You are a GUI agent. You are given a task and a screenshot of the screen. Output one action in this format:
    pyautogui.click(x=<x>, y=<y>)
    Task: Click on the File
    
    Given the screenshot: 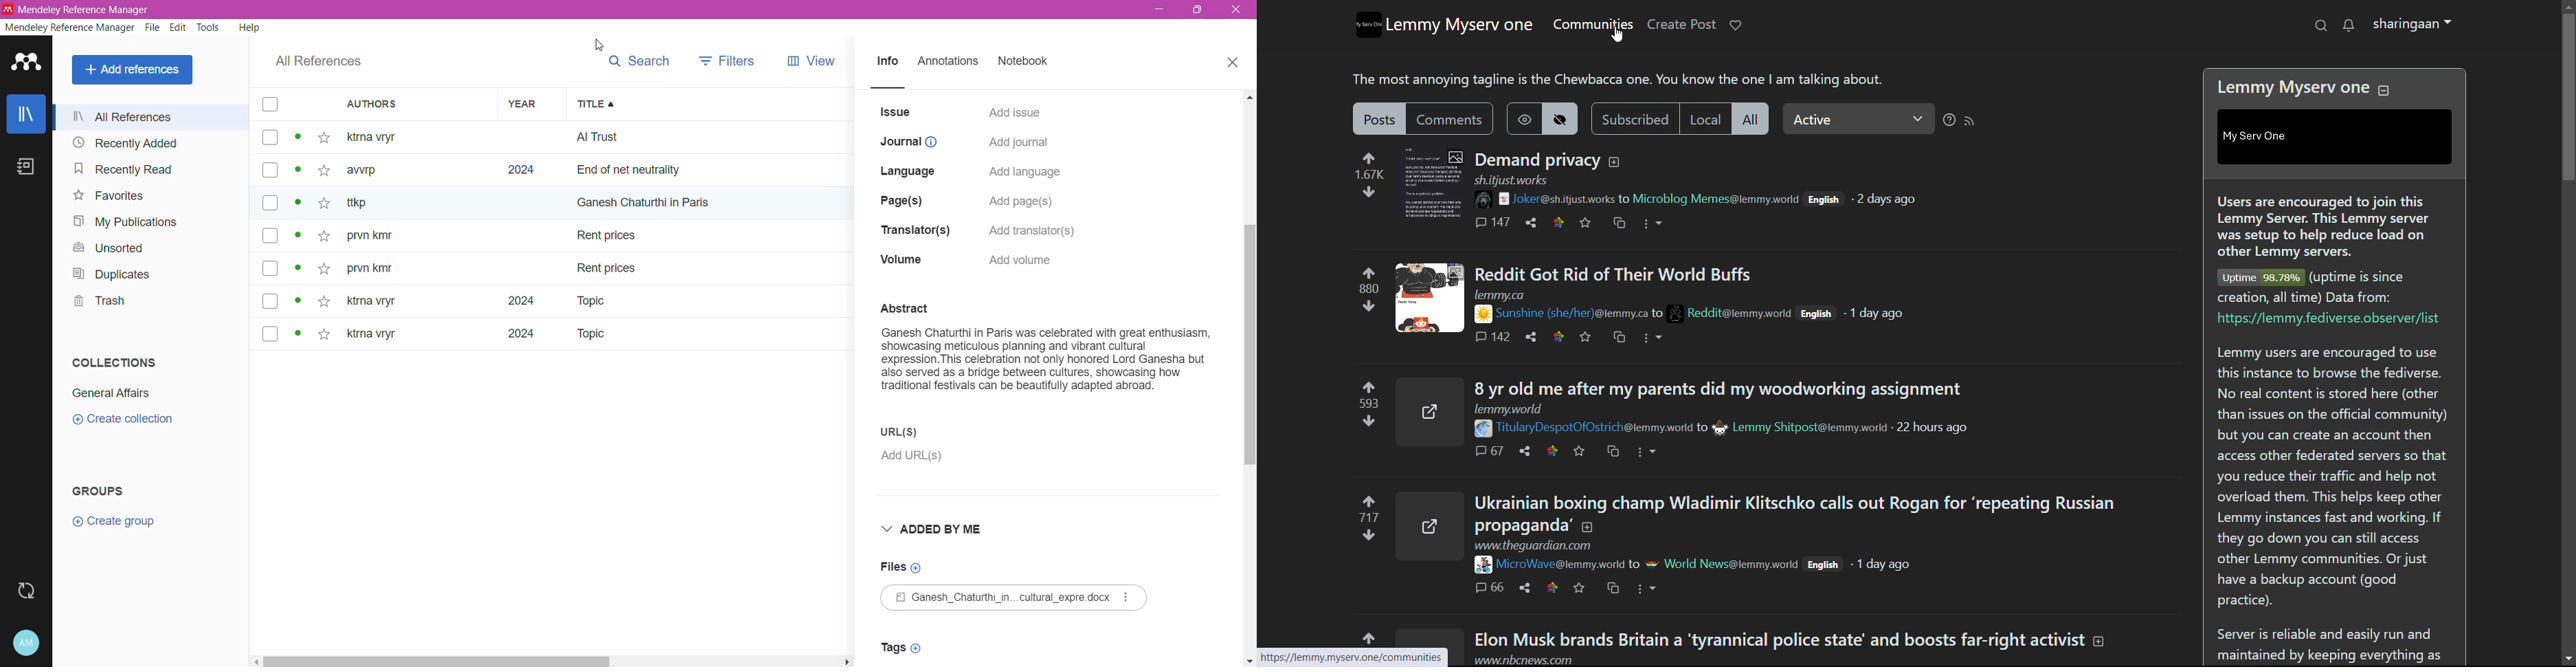 What is the action you would take?
    pyautogui.click(x=1017, y=598)
    